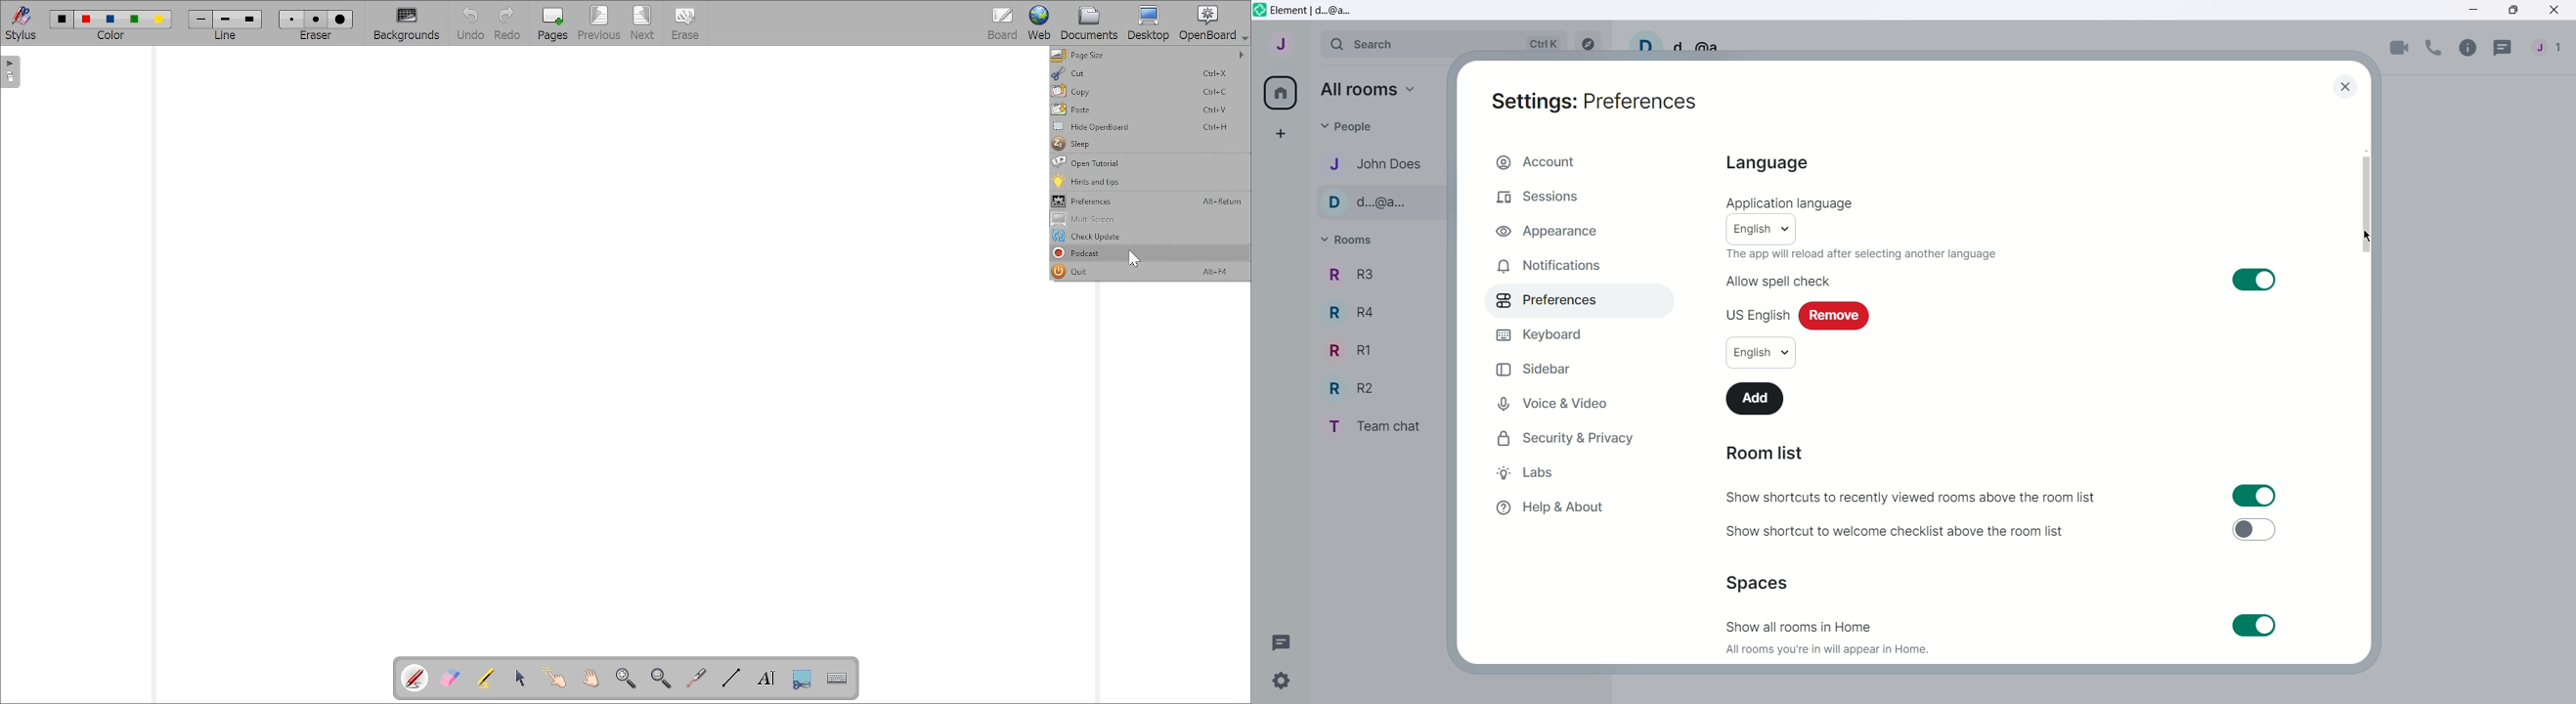 Image resolution: width=2576 pixels, height=728 pixels. Describe the element at coordinates (2367, 235) in the screenshot. I see `Cursor` at that location.